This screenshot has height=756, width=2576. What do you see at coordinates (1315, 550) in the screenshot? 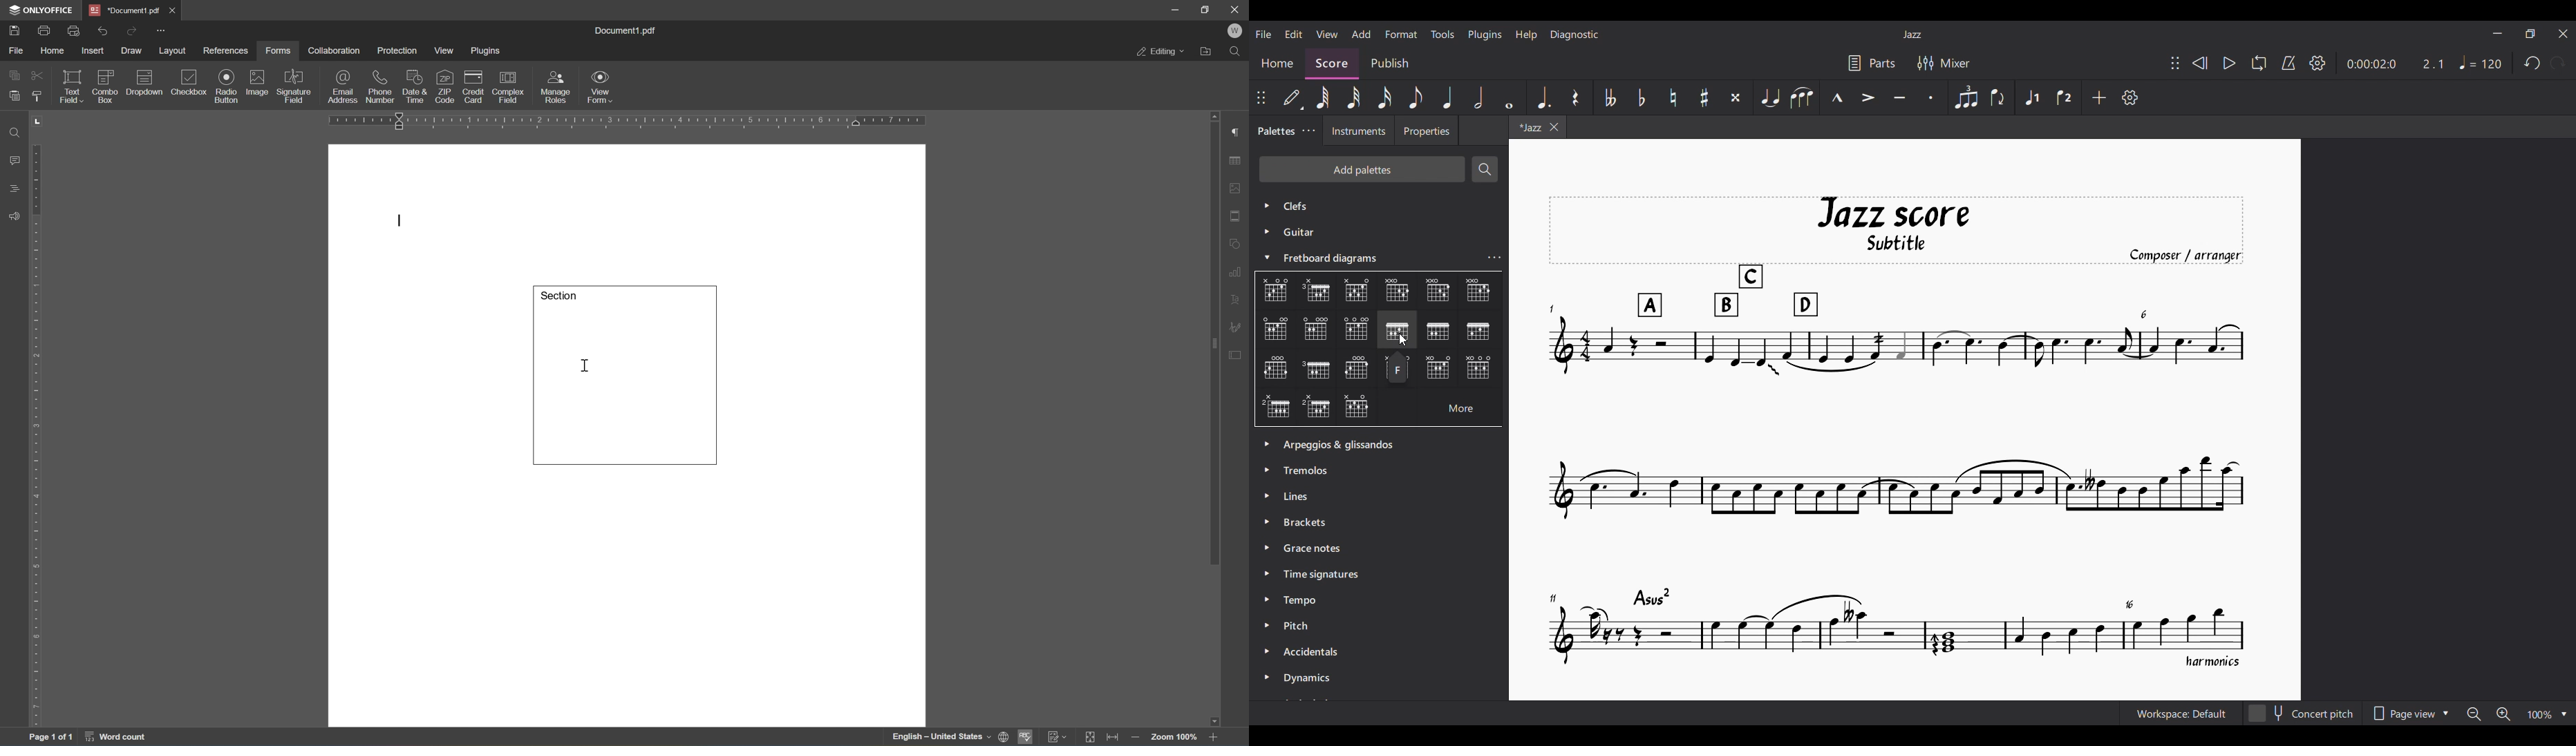
I see `Grace` at bounding box center [1315, 550].